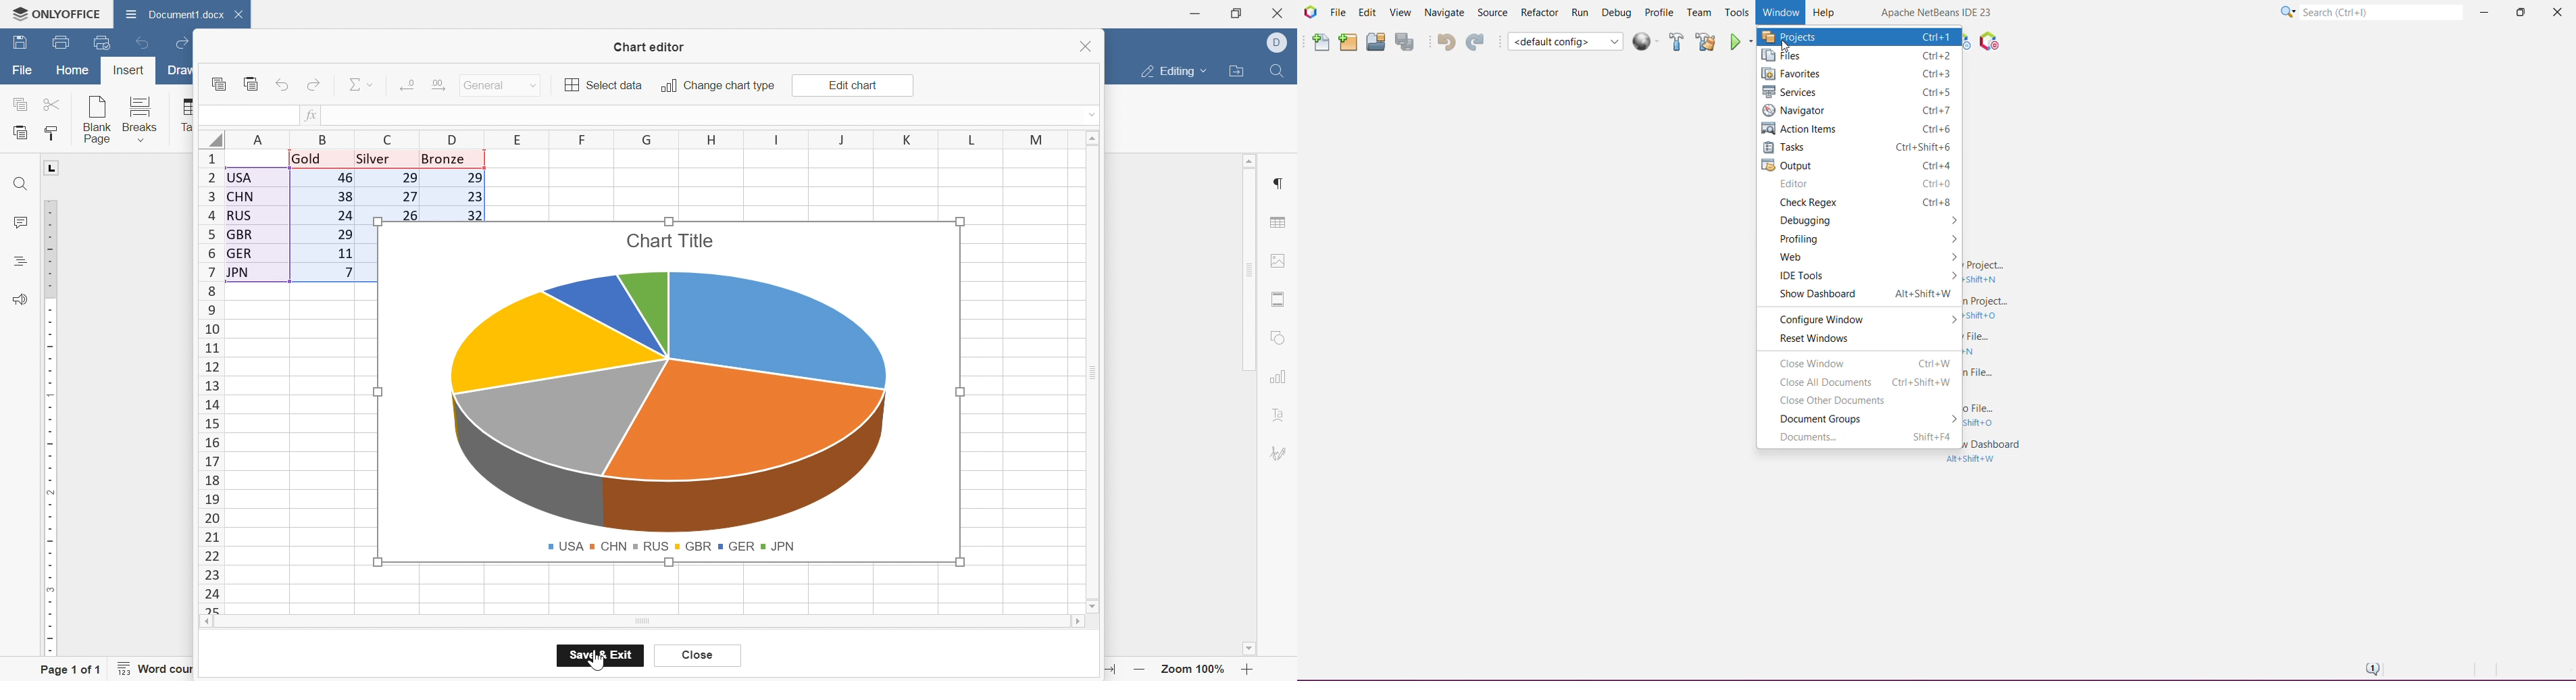  What do you see at coordinates (1248, 668) in the screenshot?
I see `Zoom In` at bounding box center [1248, 668].